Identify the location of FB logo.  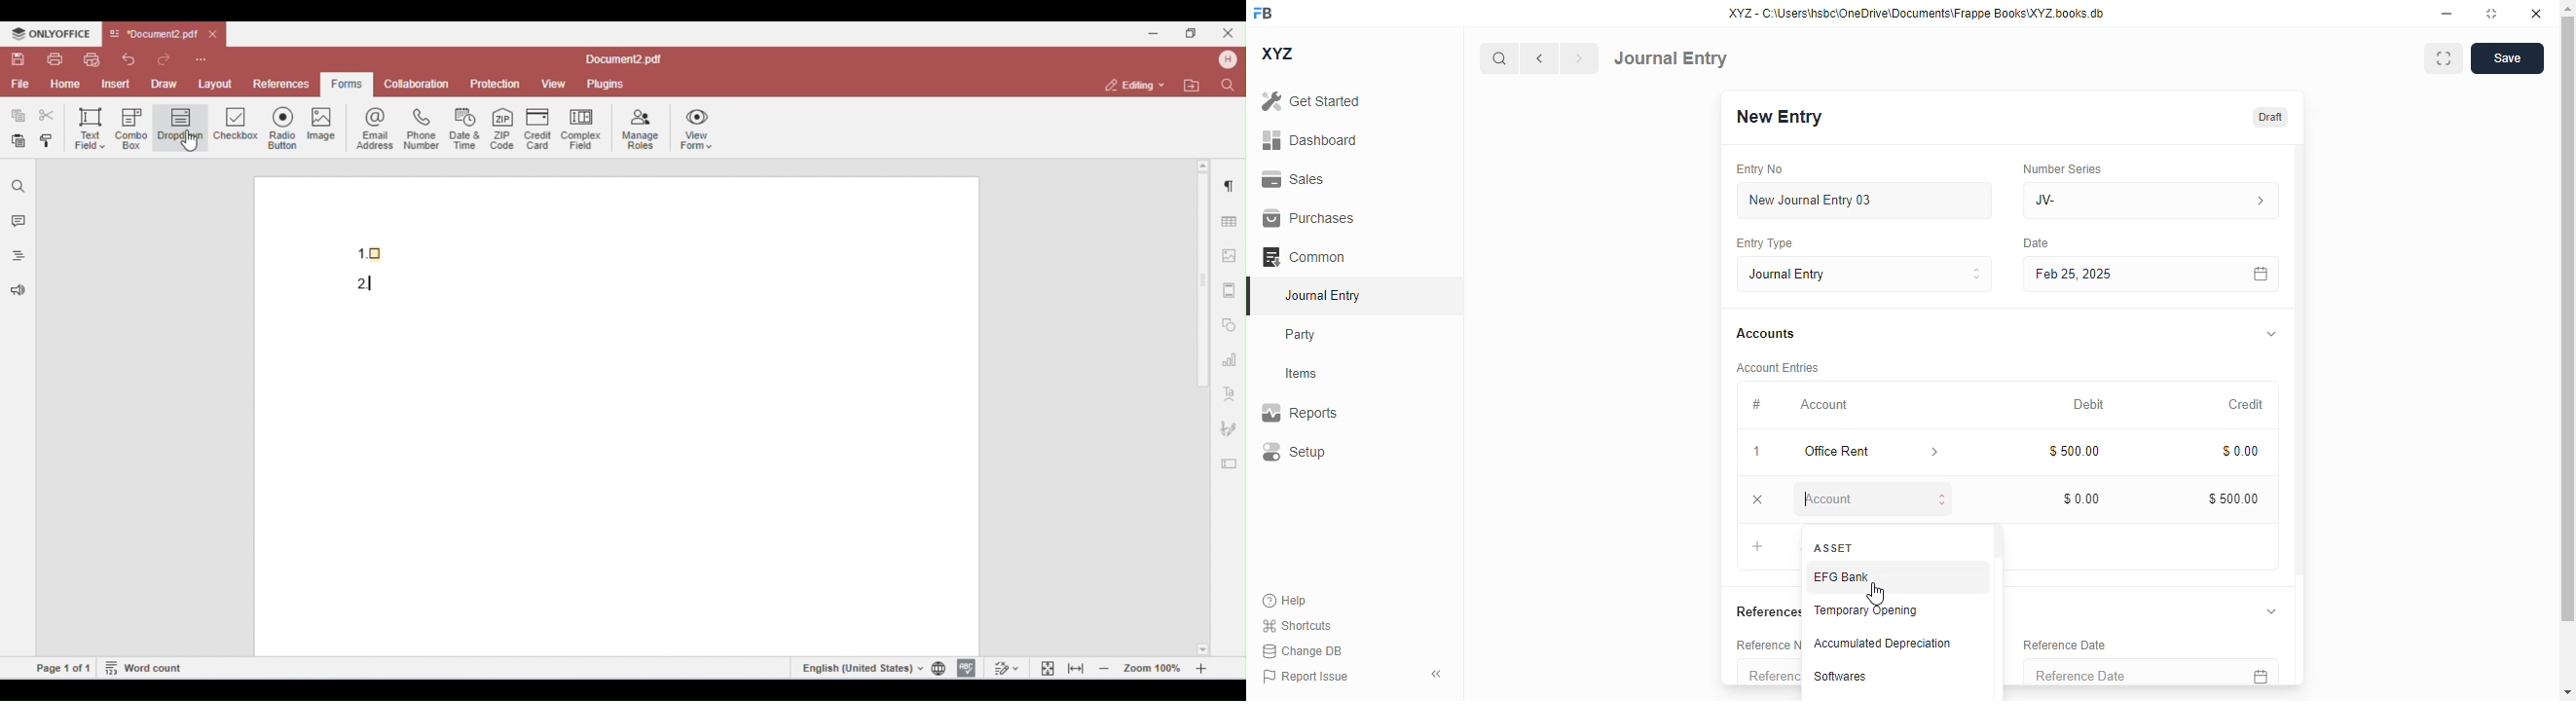
(1263, 12).